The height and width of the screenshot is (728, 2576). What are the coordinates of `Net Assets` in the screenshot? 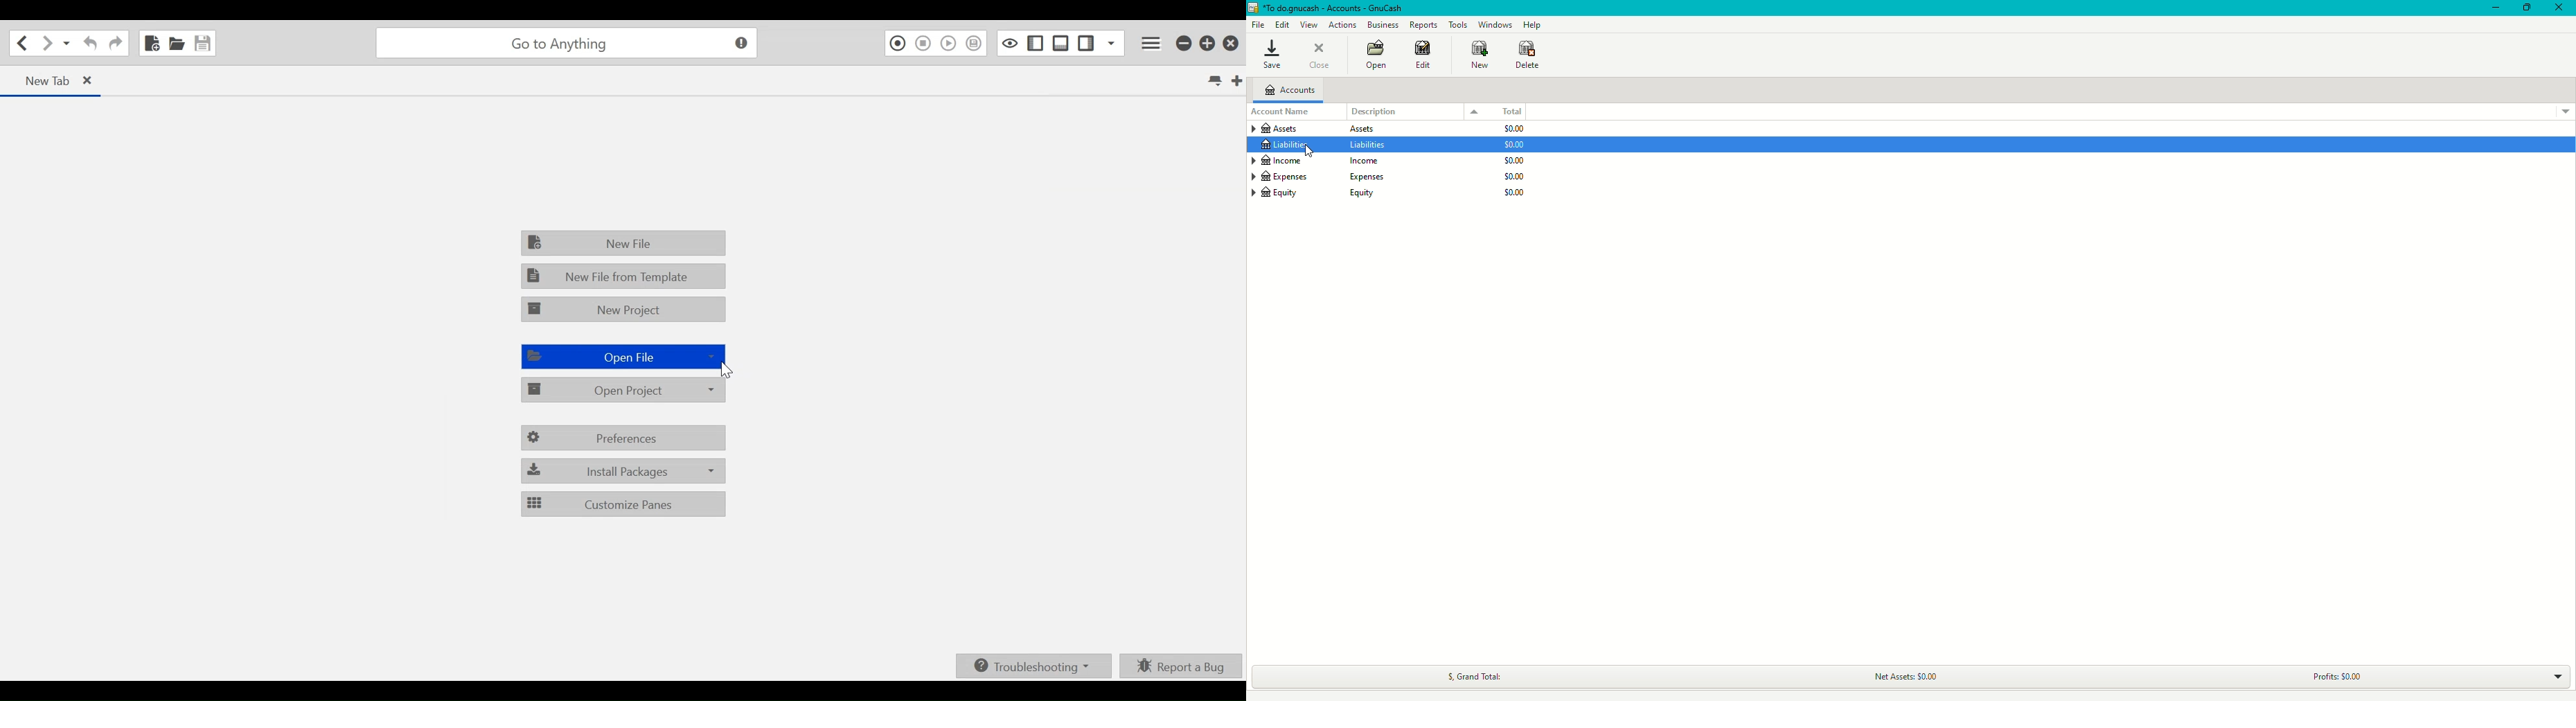 It's located at (1903, 676).